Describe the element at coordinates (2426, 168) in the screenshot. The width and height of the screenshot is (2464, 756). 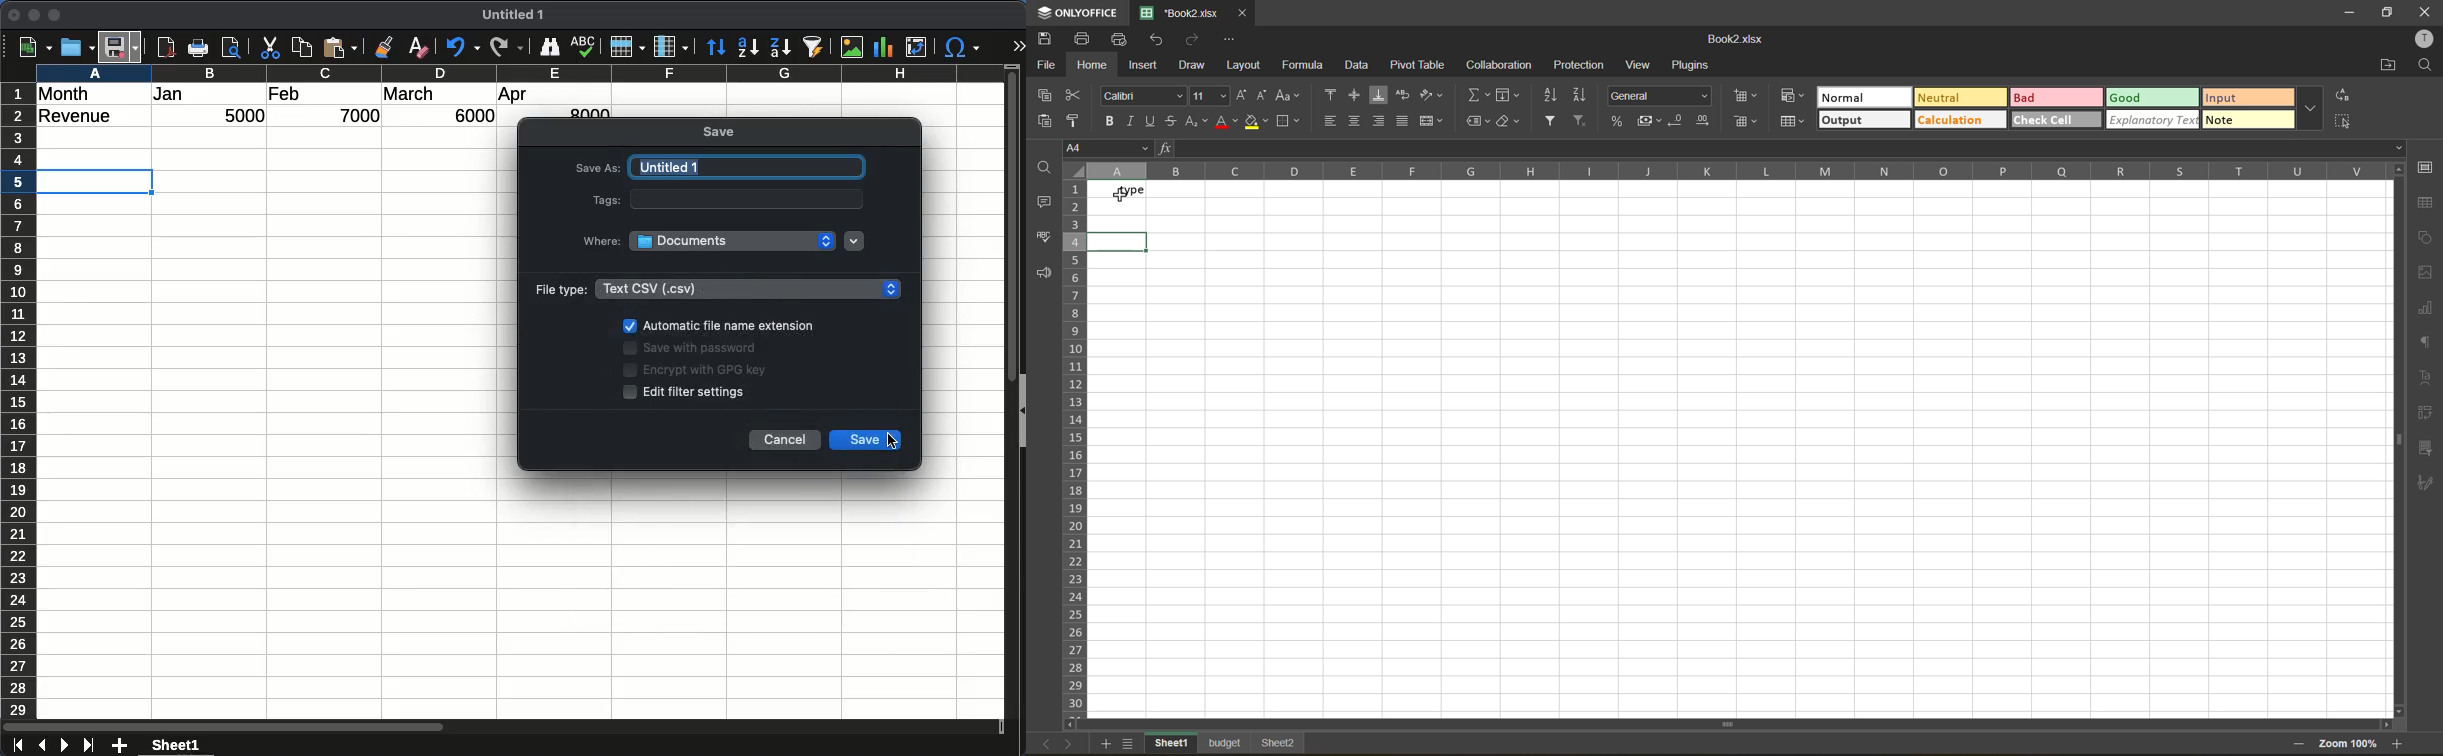
I see `cell settings` at that location.